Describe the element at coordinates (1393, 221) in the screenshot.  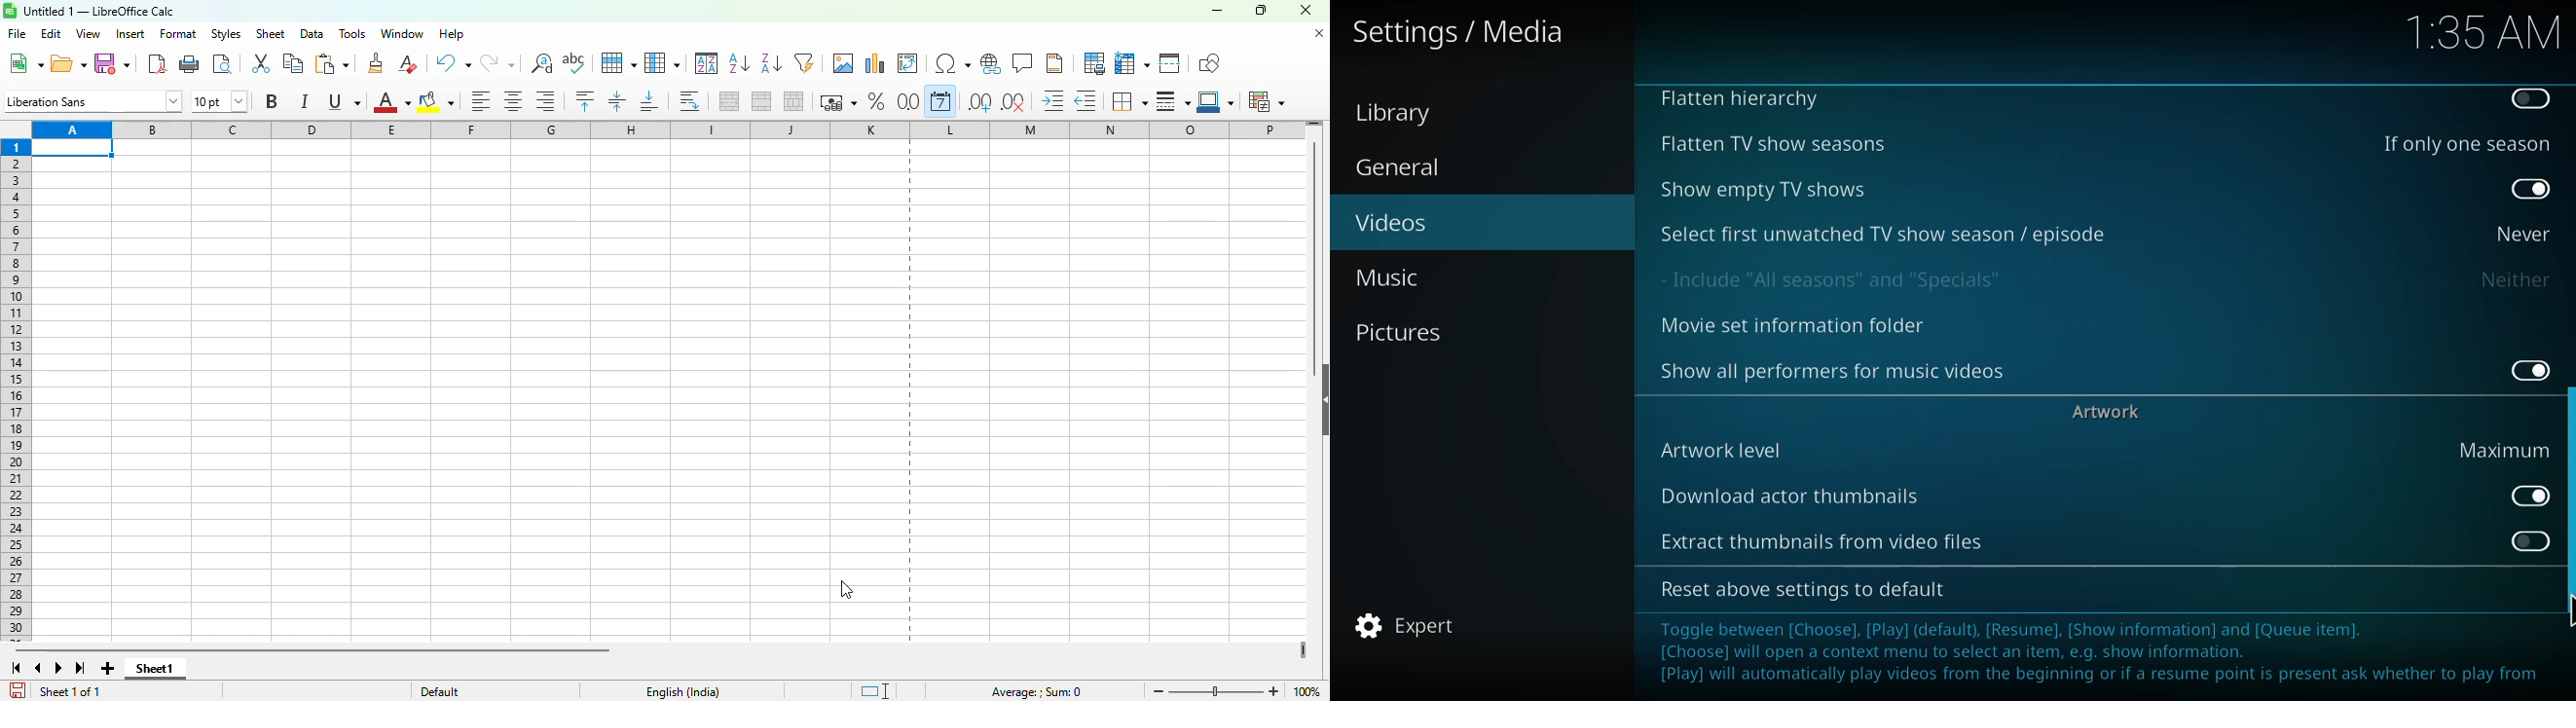
I see `videos` at that location.